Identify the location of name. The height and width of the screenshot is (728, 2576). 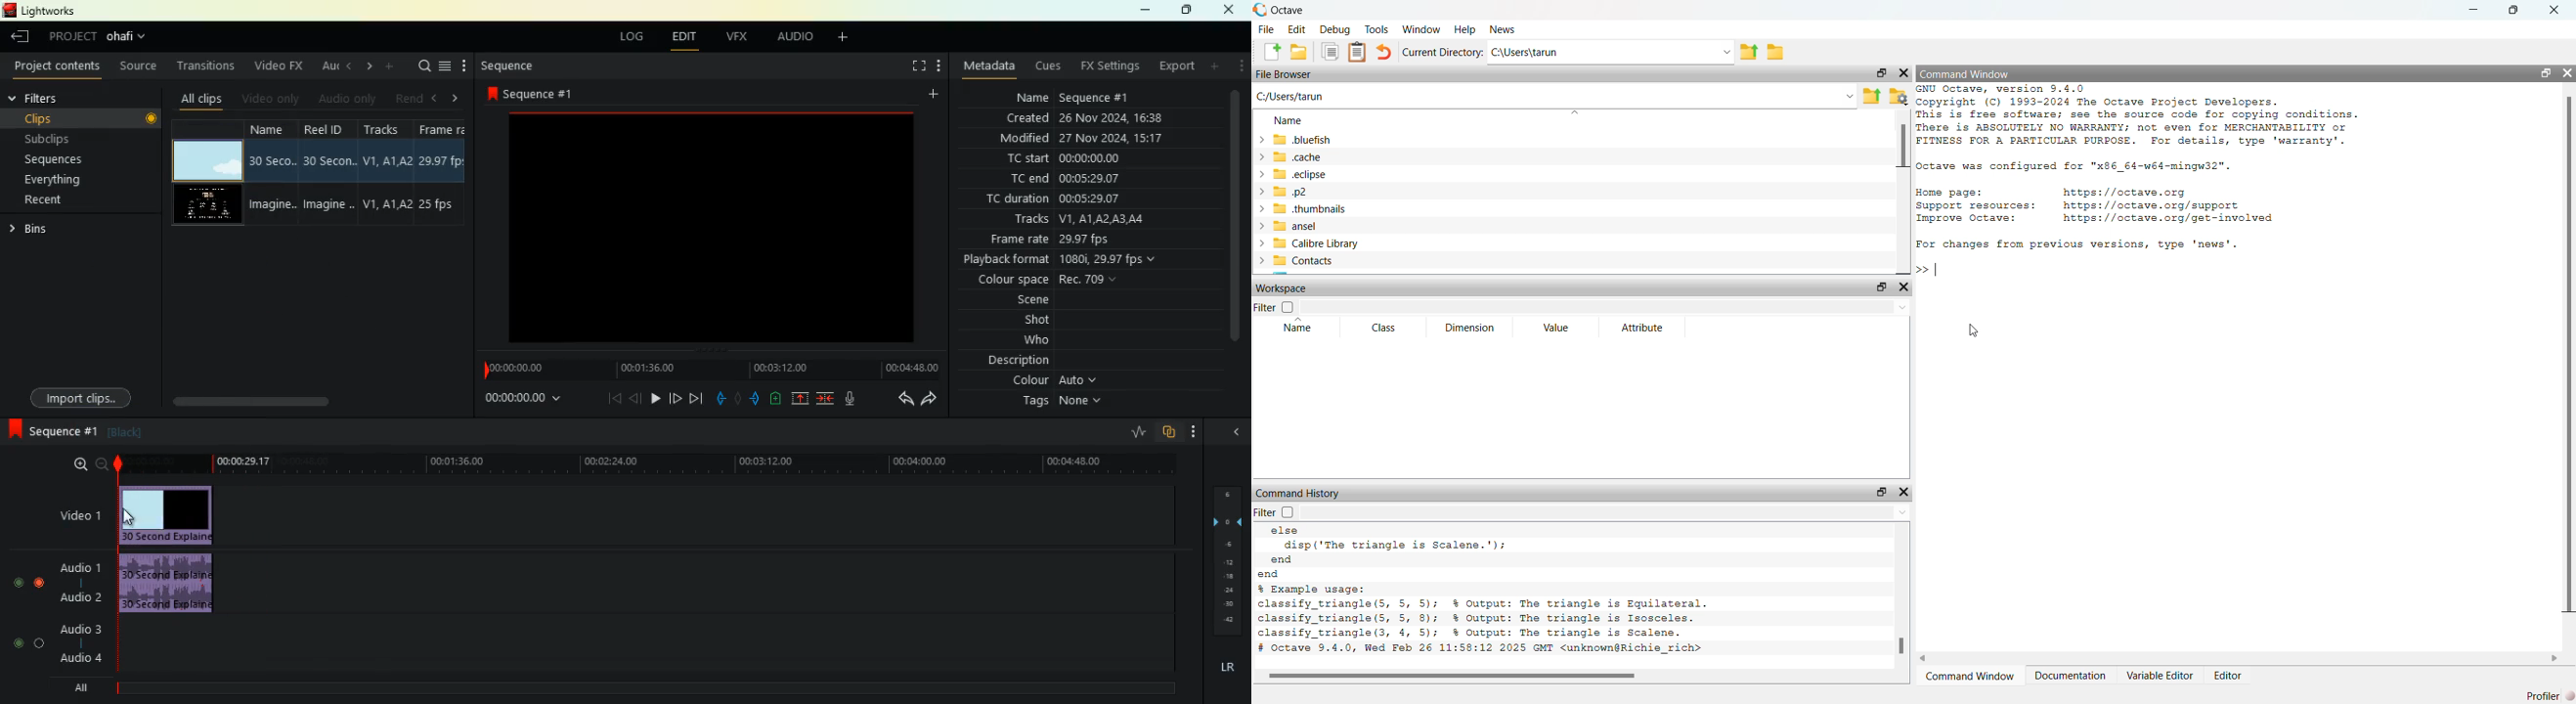
(1301, 329).